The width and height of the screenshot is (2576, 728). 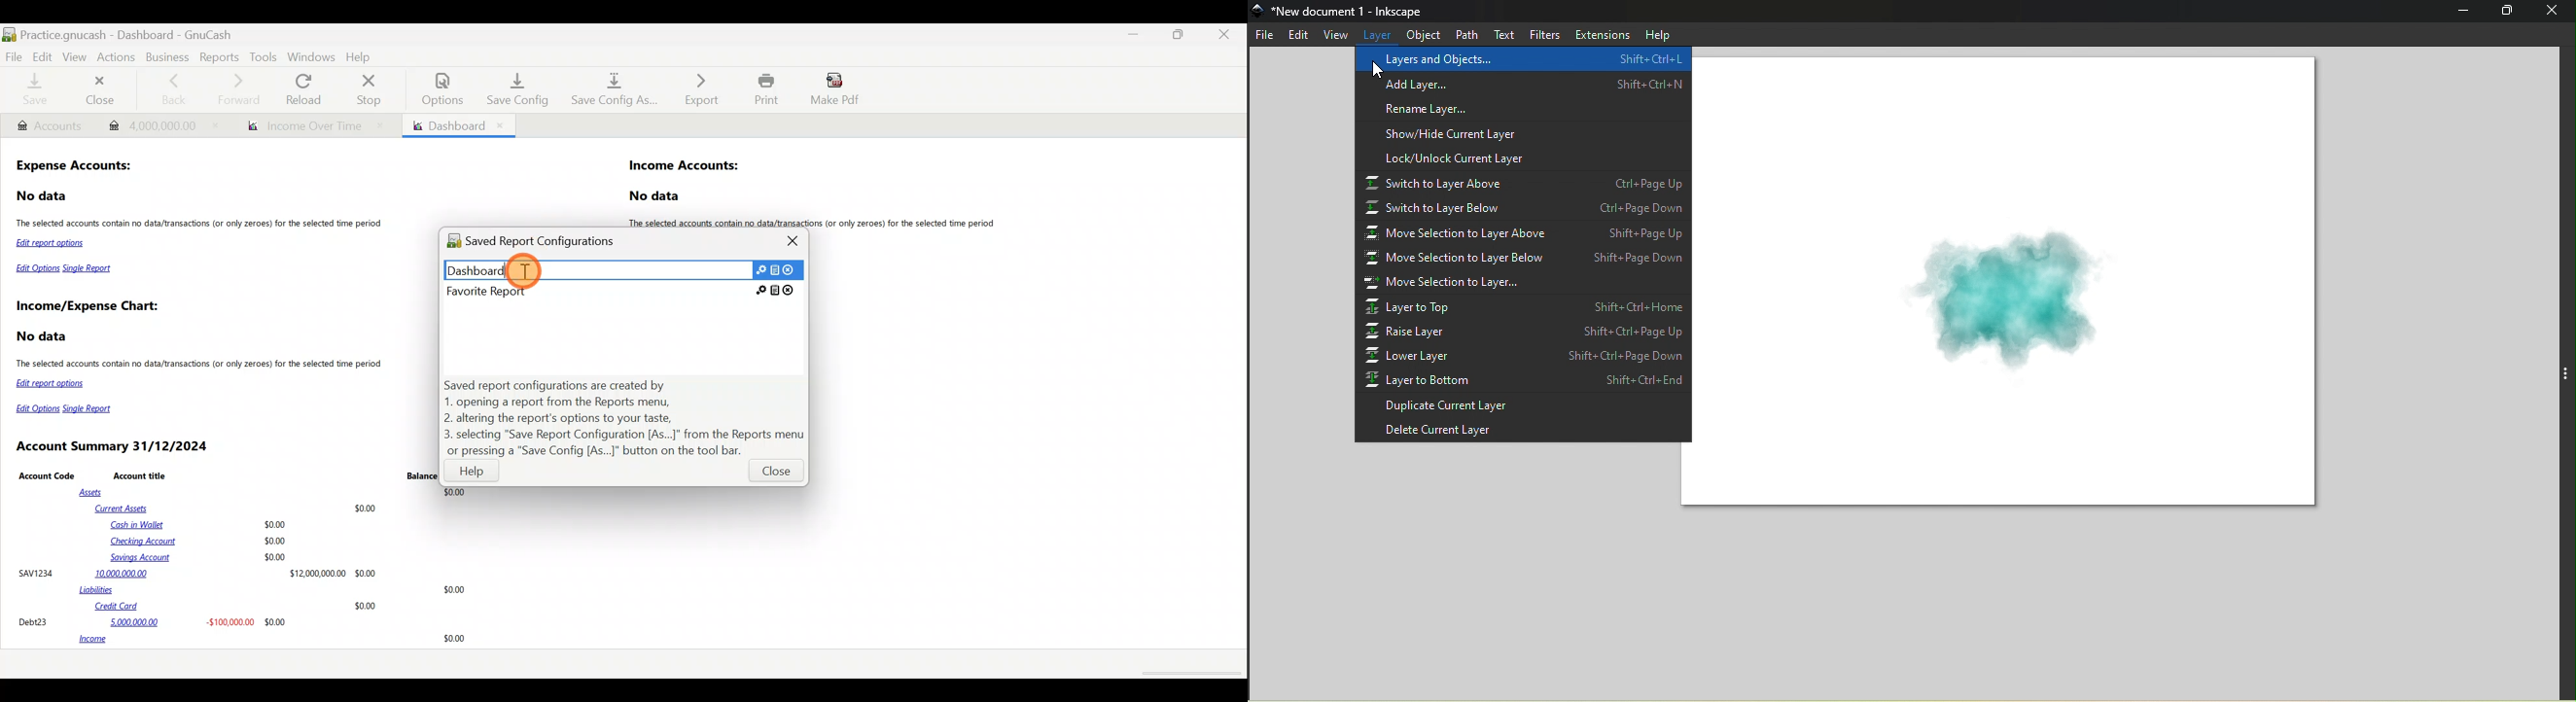 I want to click on Close, so click(x=103, y=90).